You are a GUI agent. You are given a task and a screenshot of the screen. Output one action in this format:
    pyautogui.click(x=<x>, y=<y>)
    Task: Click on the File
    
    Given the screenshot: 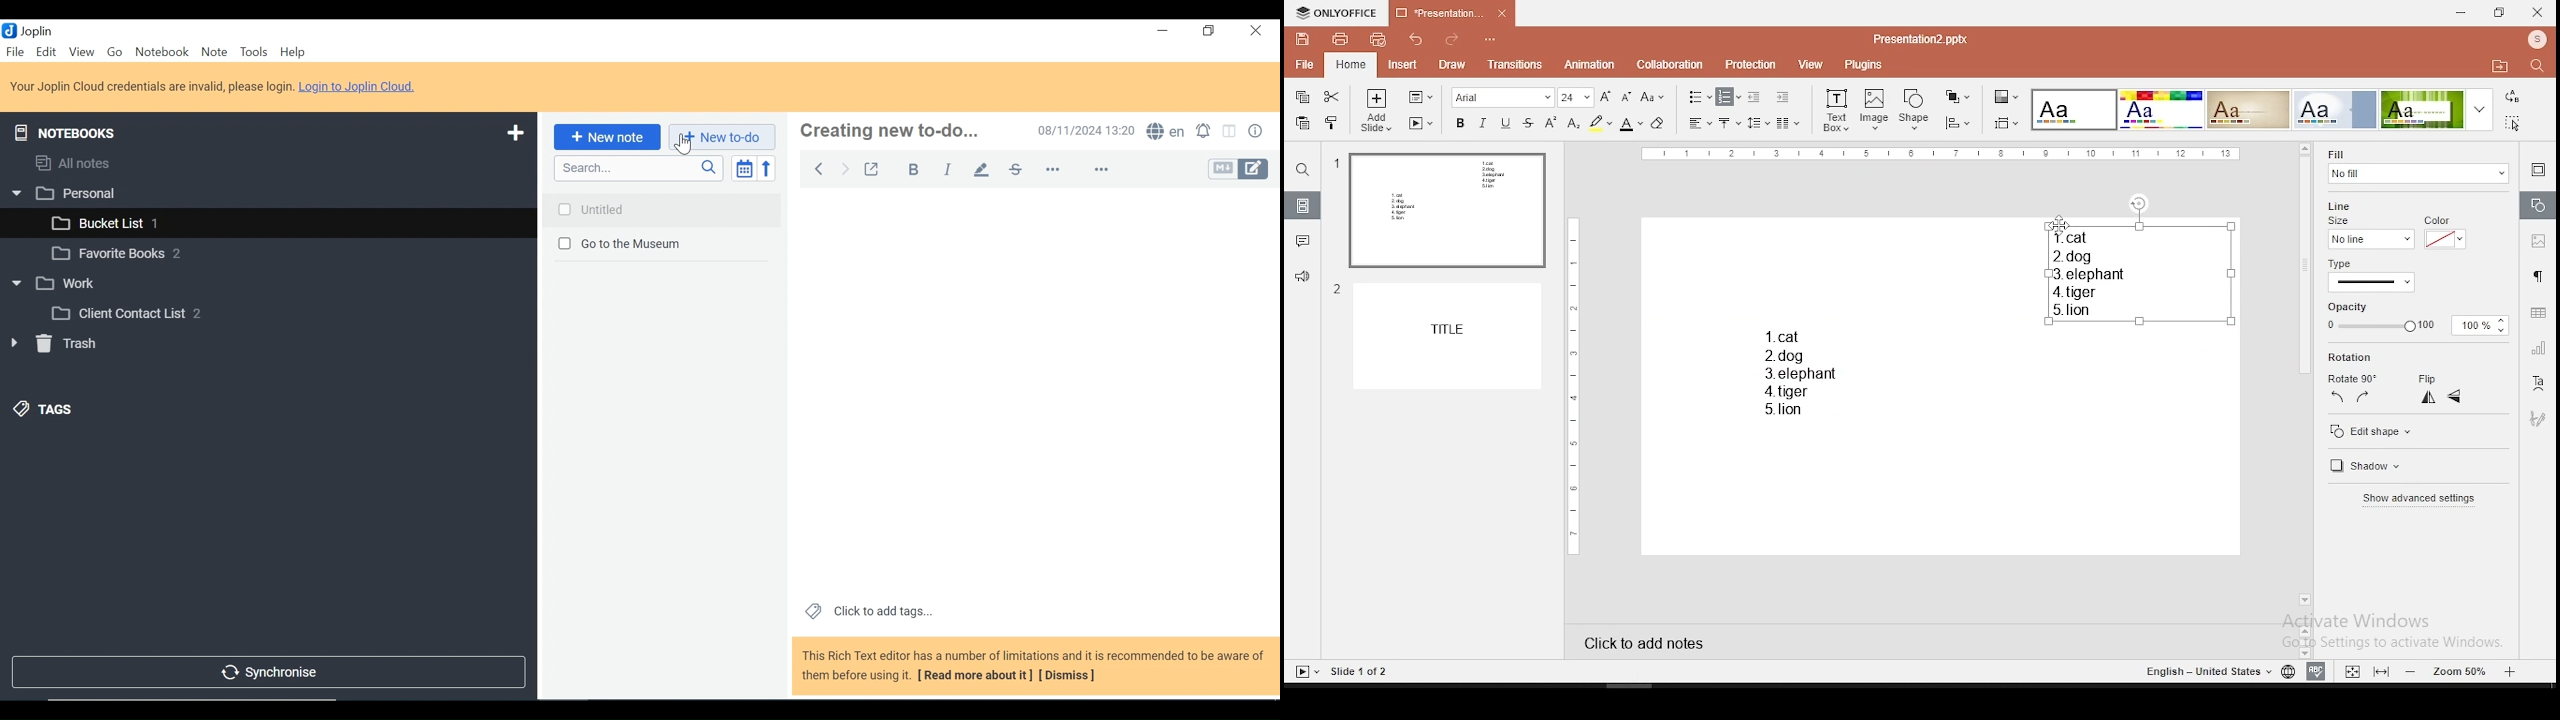 What is the action you would take?
    pyautogui.click(x=16, y=53)
    